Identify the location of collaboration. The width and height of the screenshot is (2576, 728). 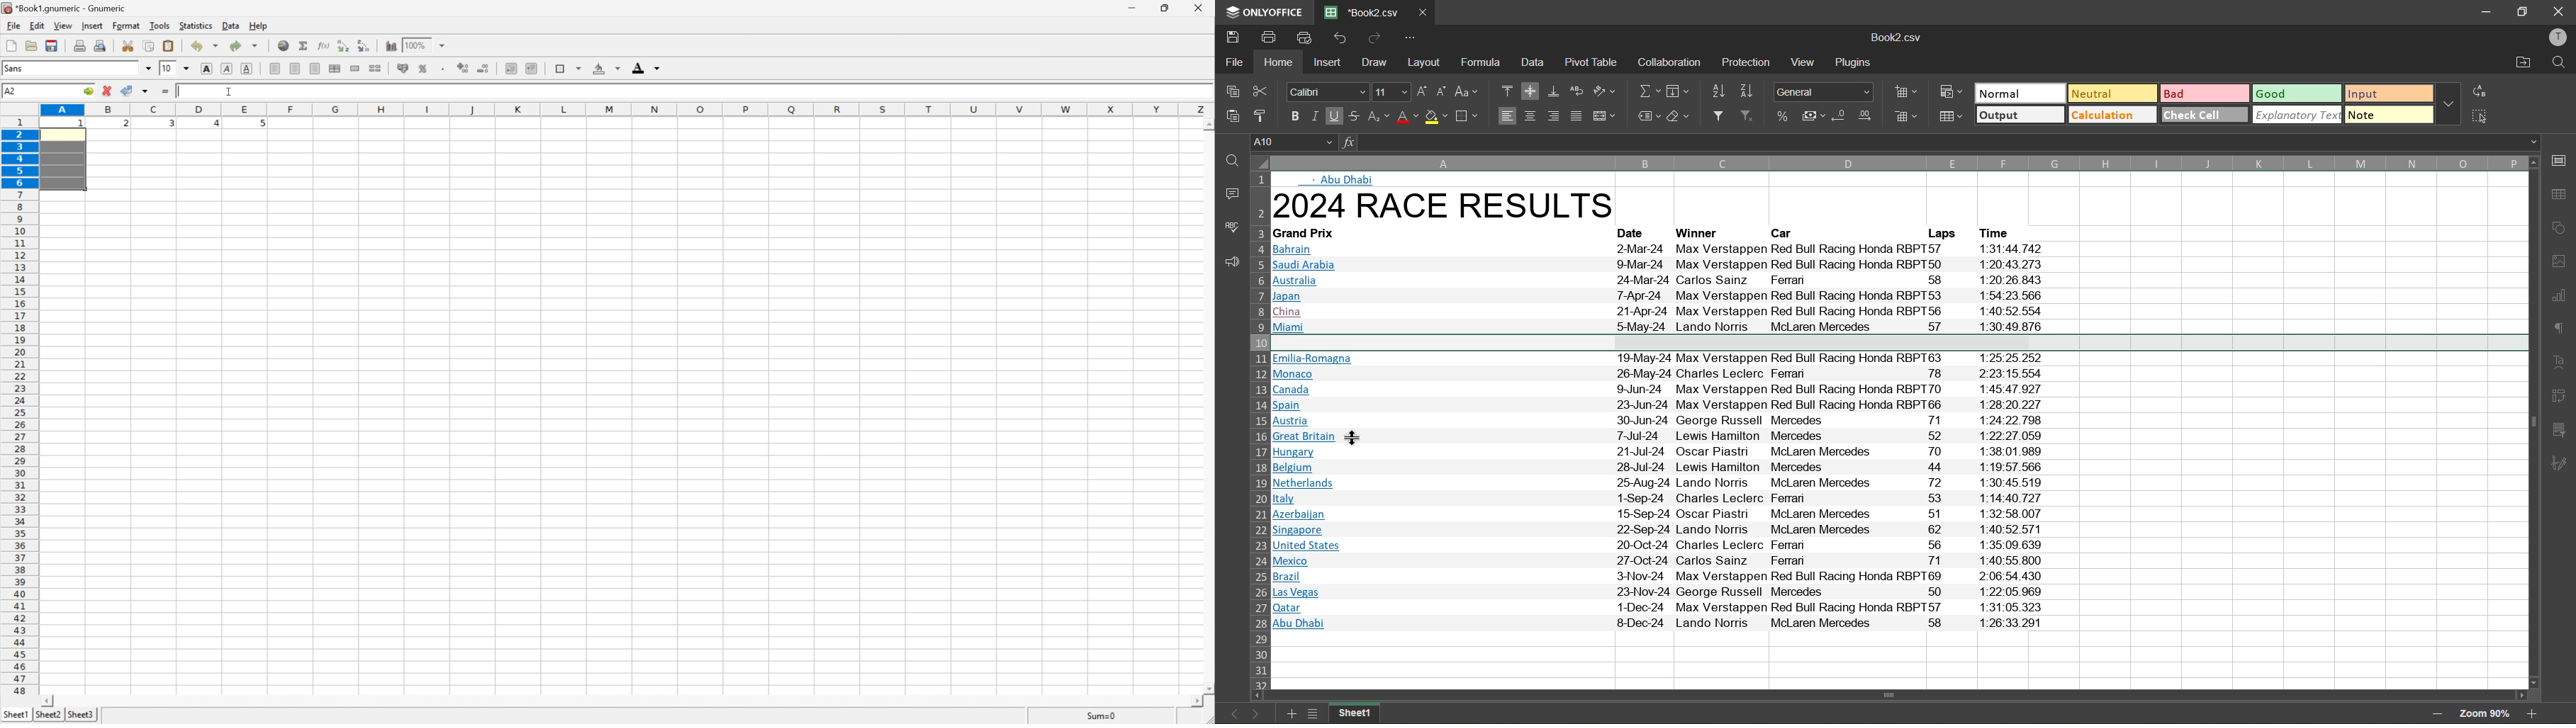
(1670, 62).